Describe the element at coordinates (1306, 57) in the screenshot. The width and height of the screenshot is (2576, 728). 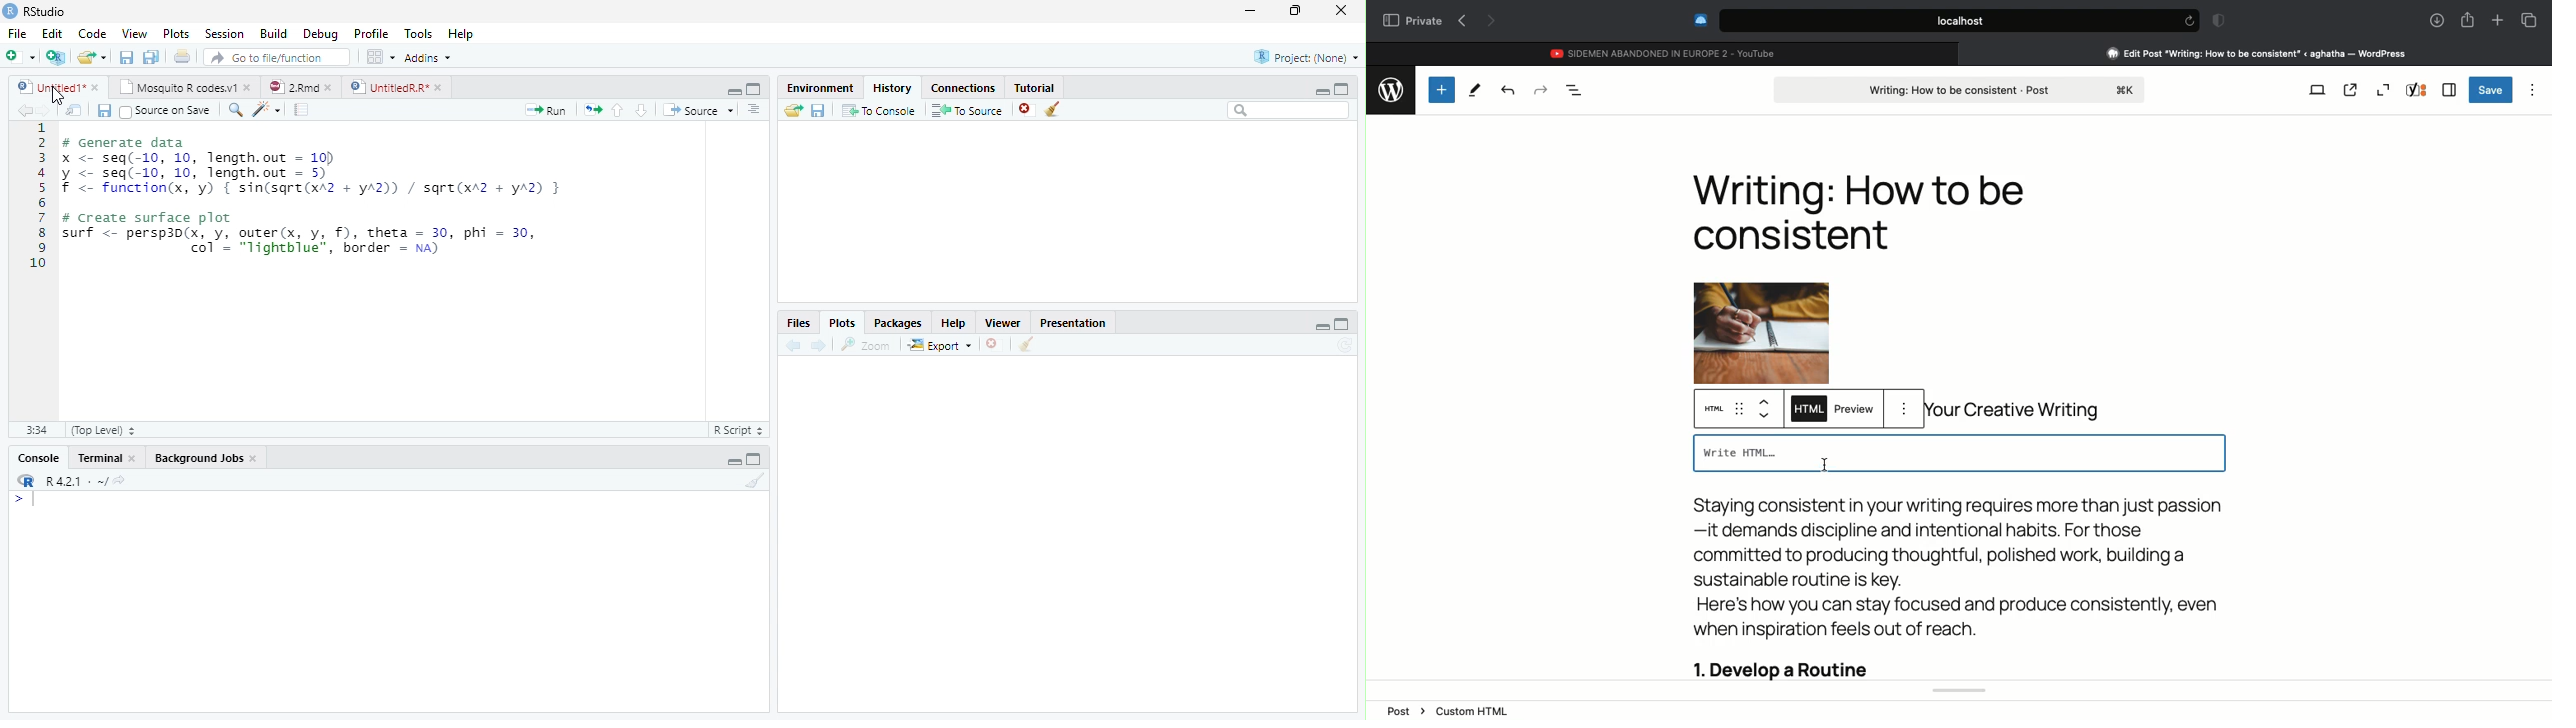
I see `Project: (None)` at that location.